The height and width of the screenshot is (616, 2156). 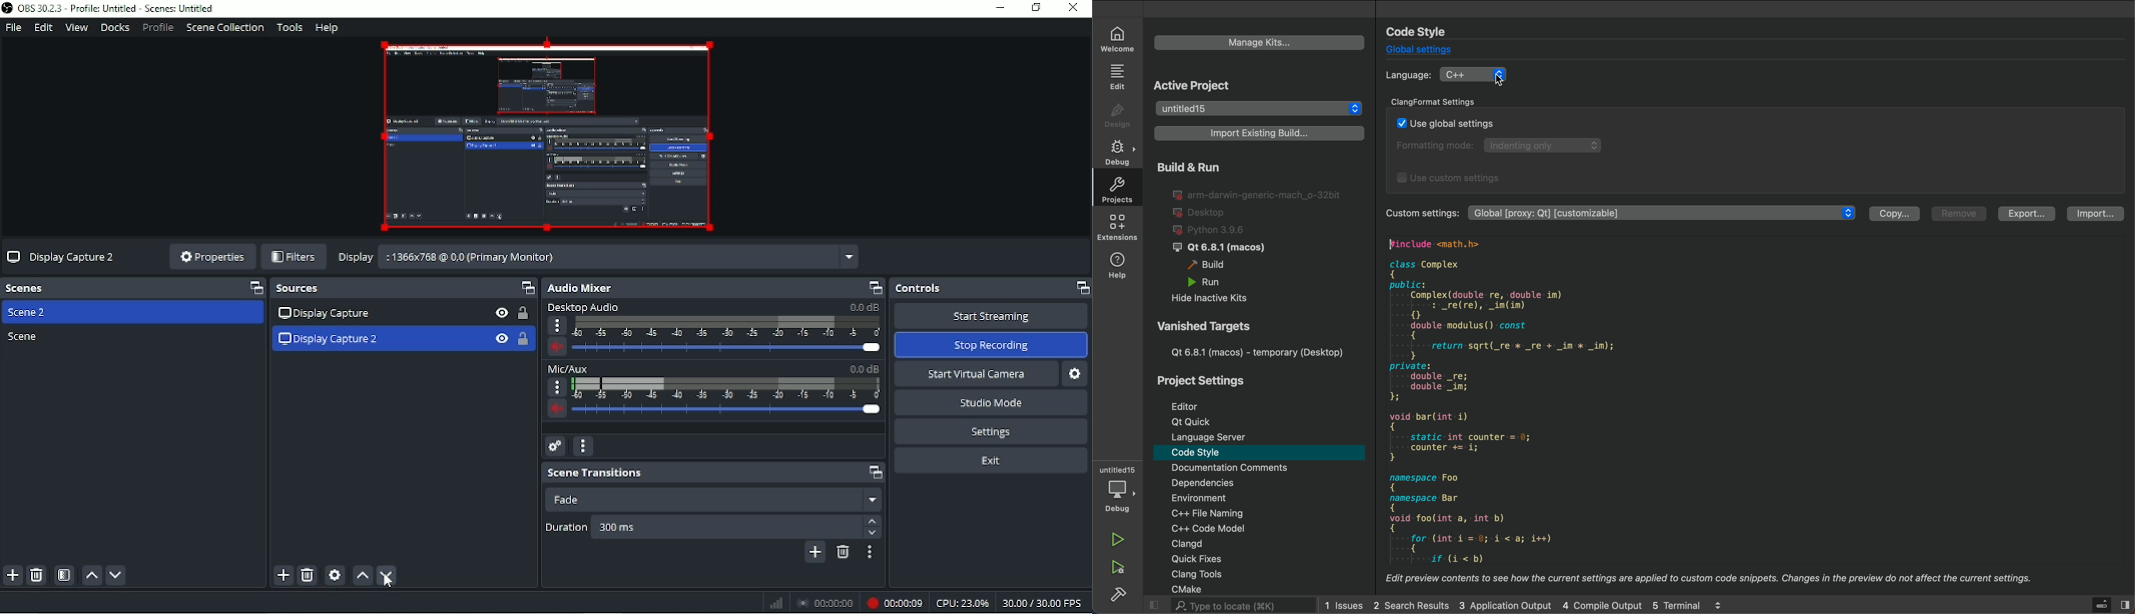 What do you see at coordinates (1501, 82) in the screenshot?
I see `cursor` at bounding box center [1501, 82].